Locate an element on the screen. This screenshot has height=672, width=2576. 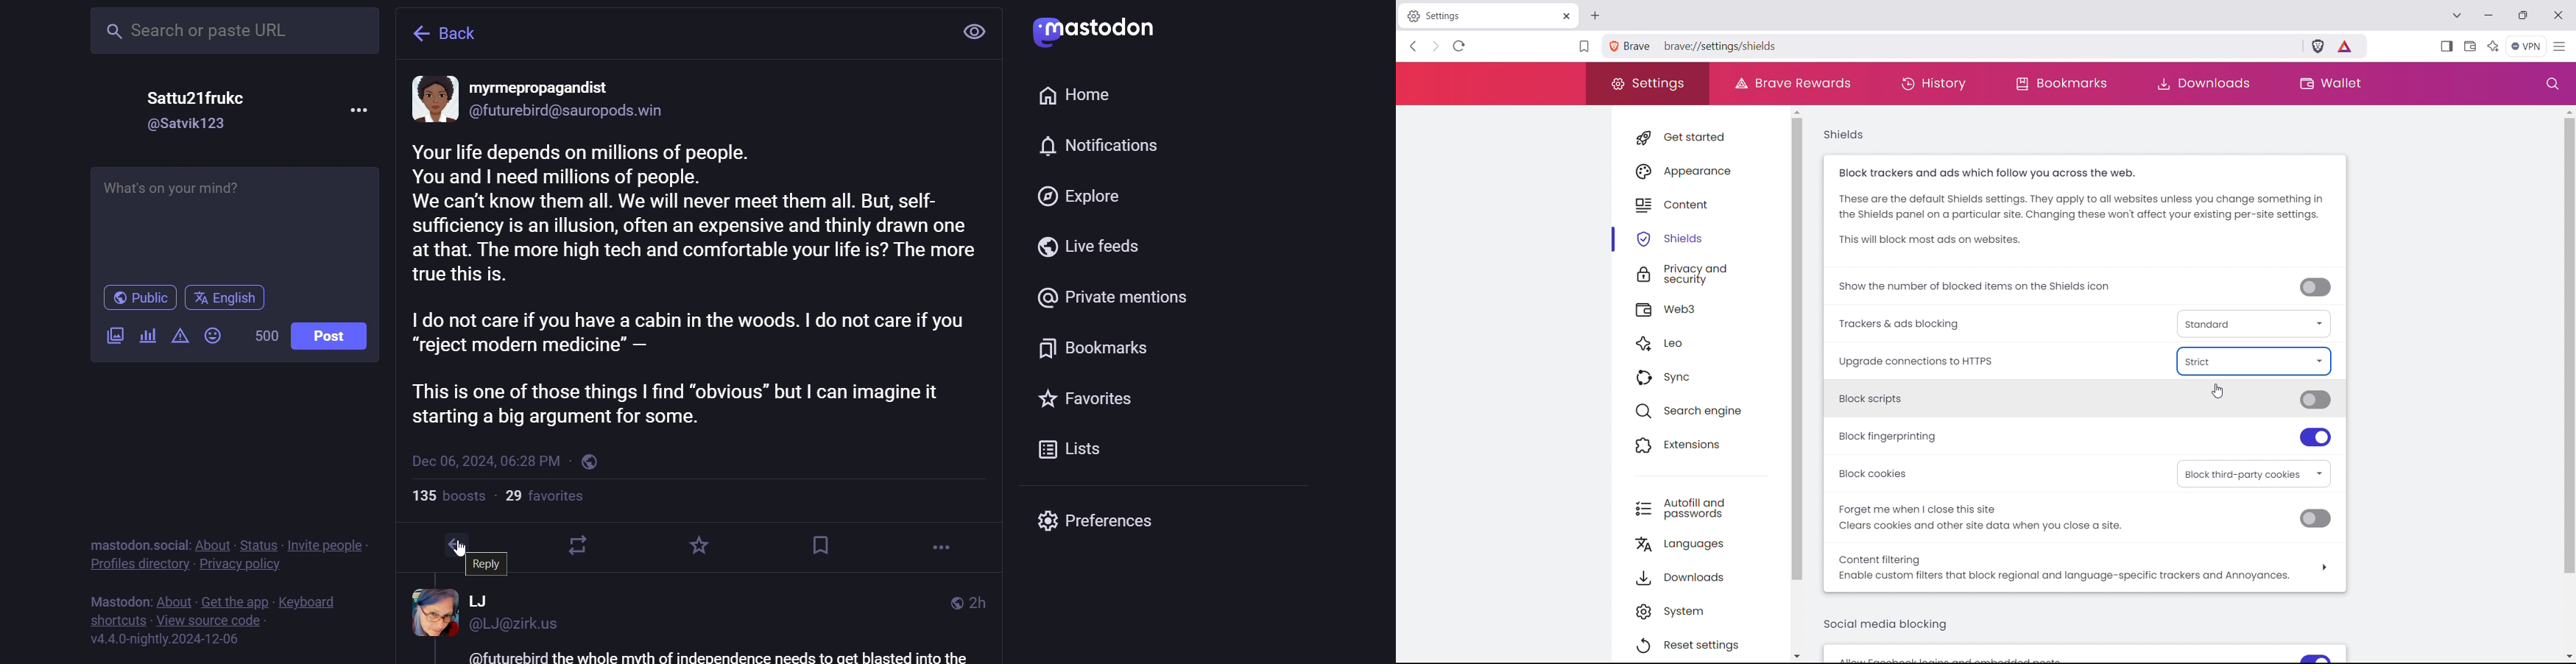
reset settings is located at coordinates (1703, 646).